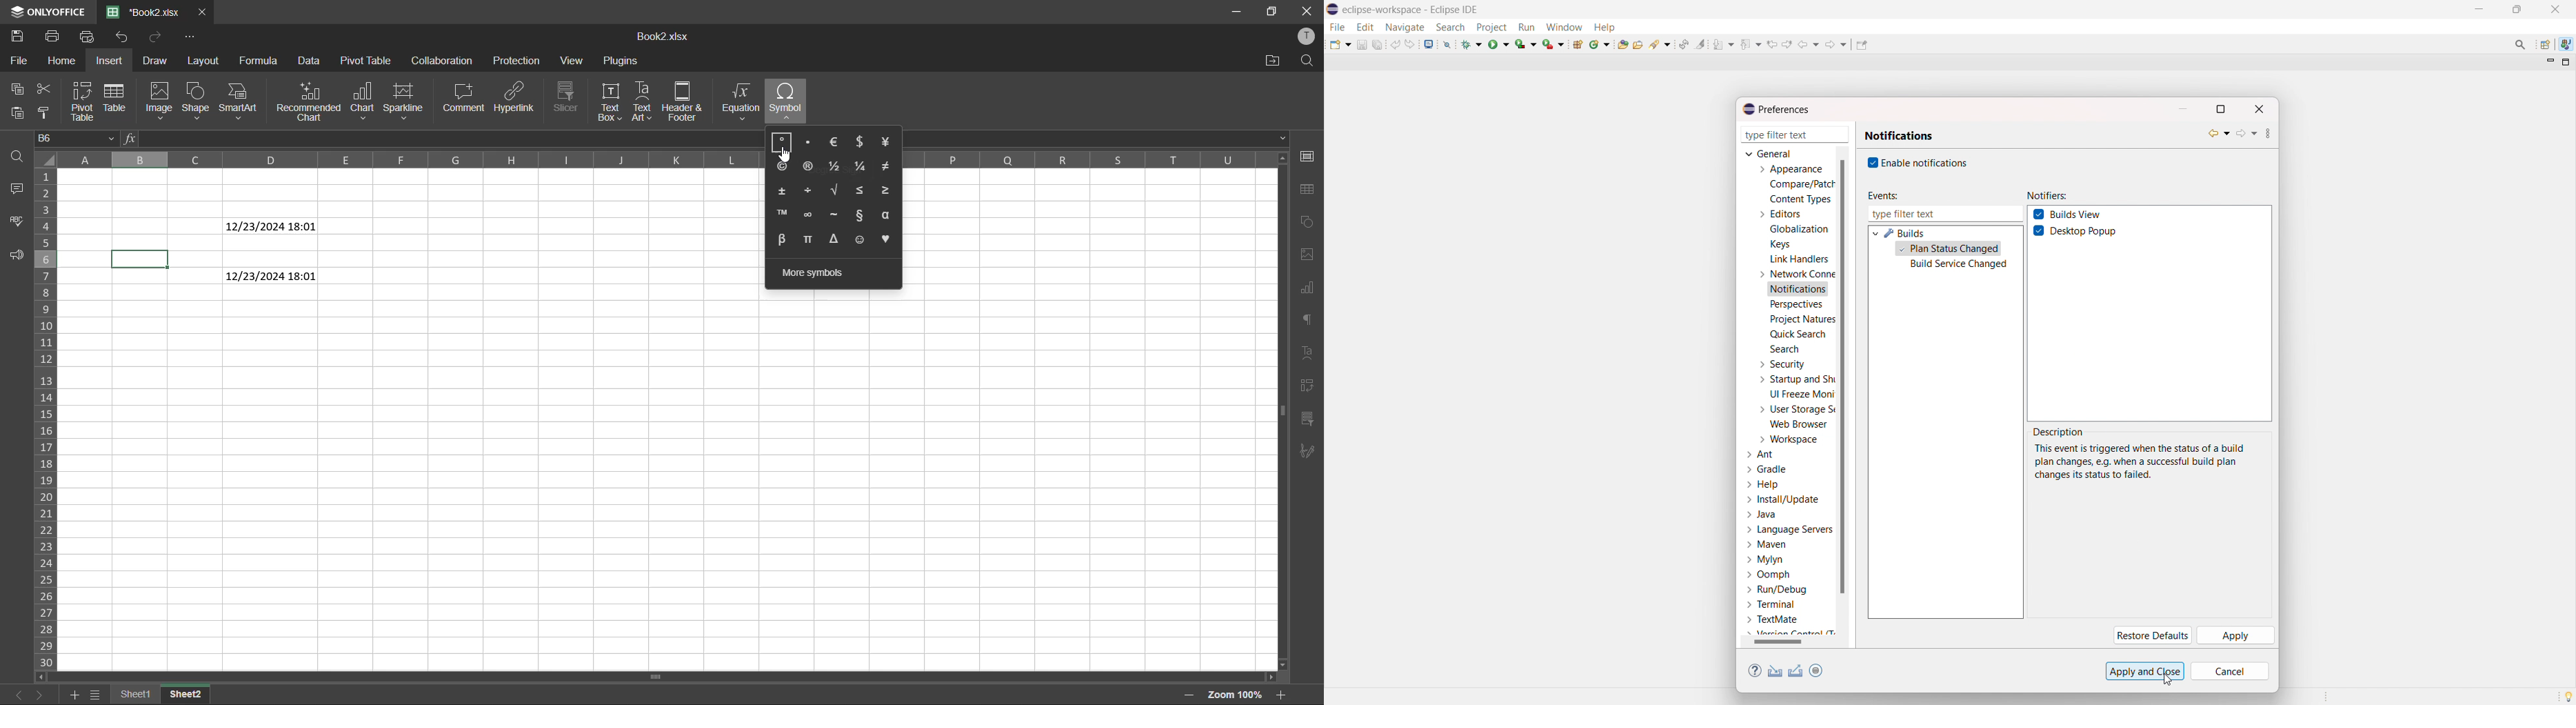 This screenshot has width=2576, height=728. I want to click on copy style, so click(45, 113).